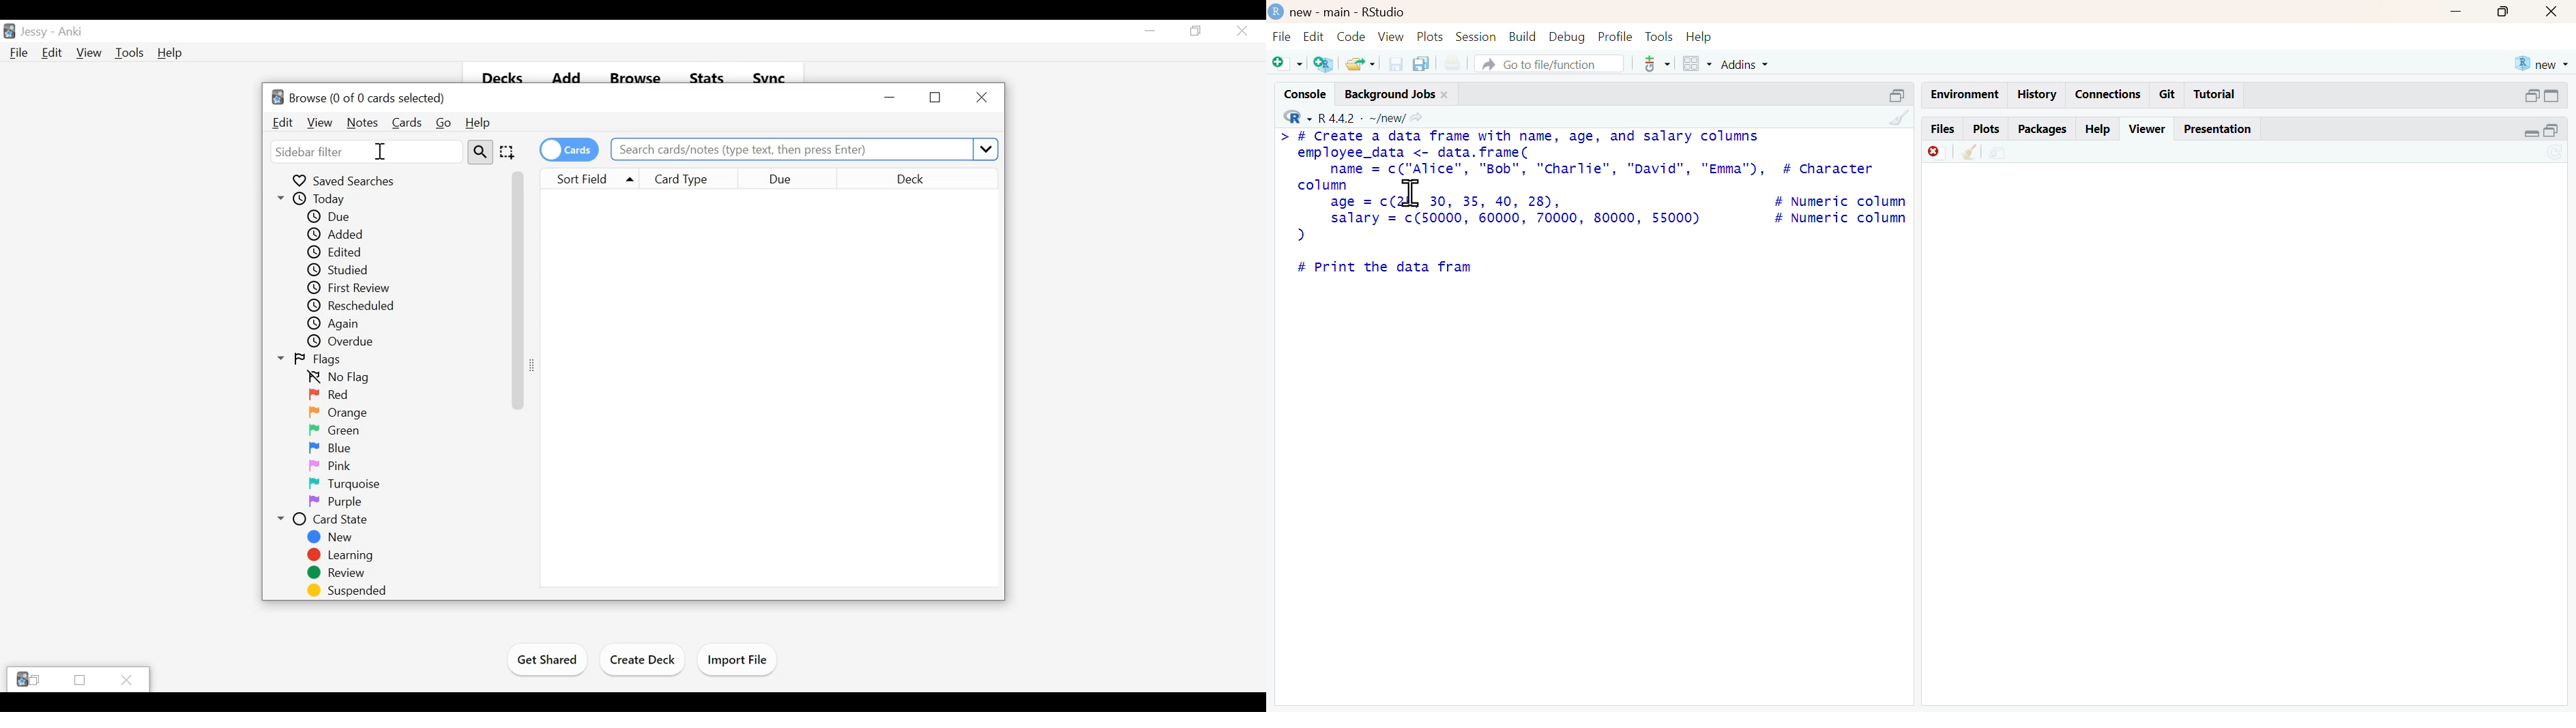  What do you see at coordinates (1615, 37) in the screenshot?
I see `Profile` at bounding box center [1615, 37].